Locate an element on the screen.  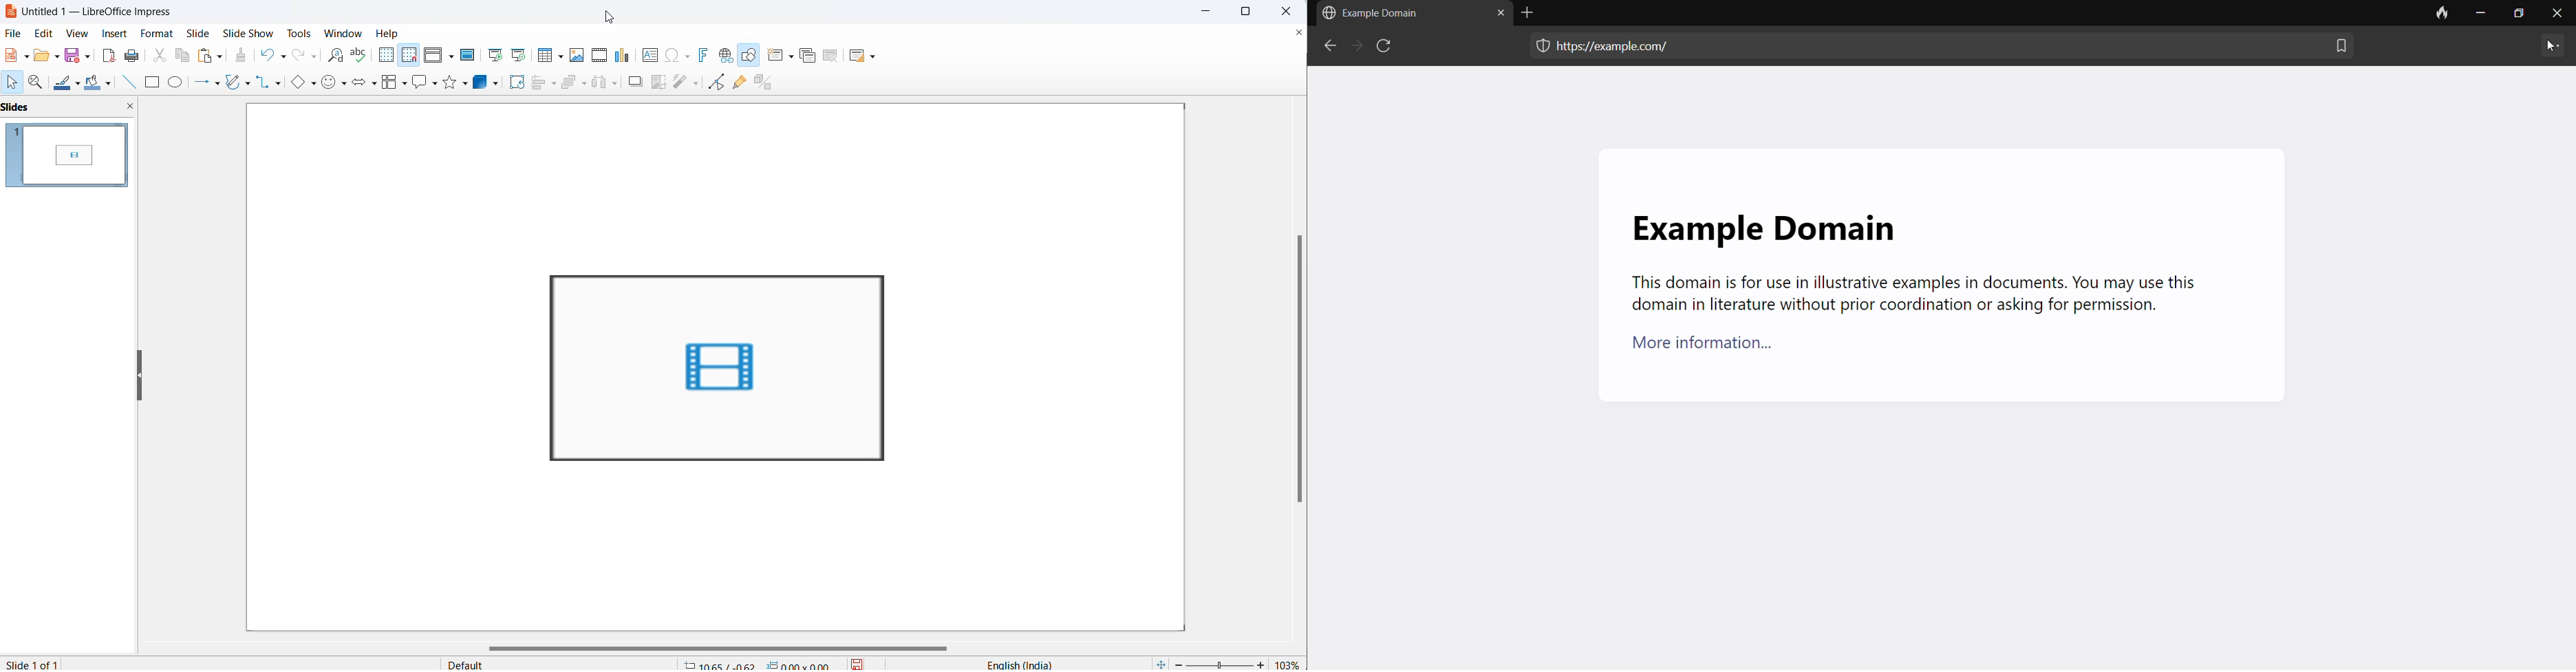
shadow is located at coordinates (631, 81).